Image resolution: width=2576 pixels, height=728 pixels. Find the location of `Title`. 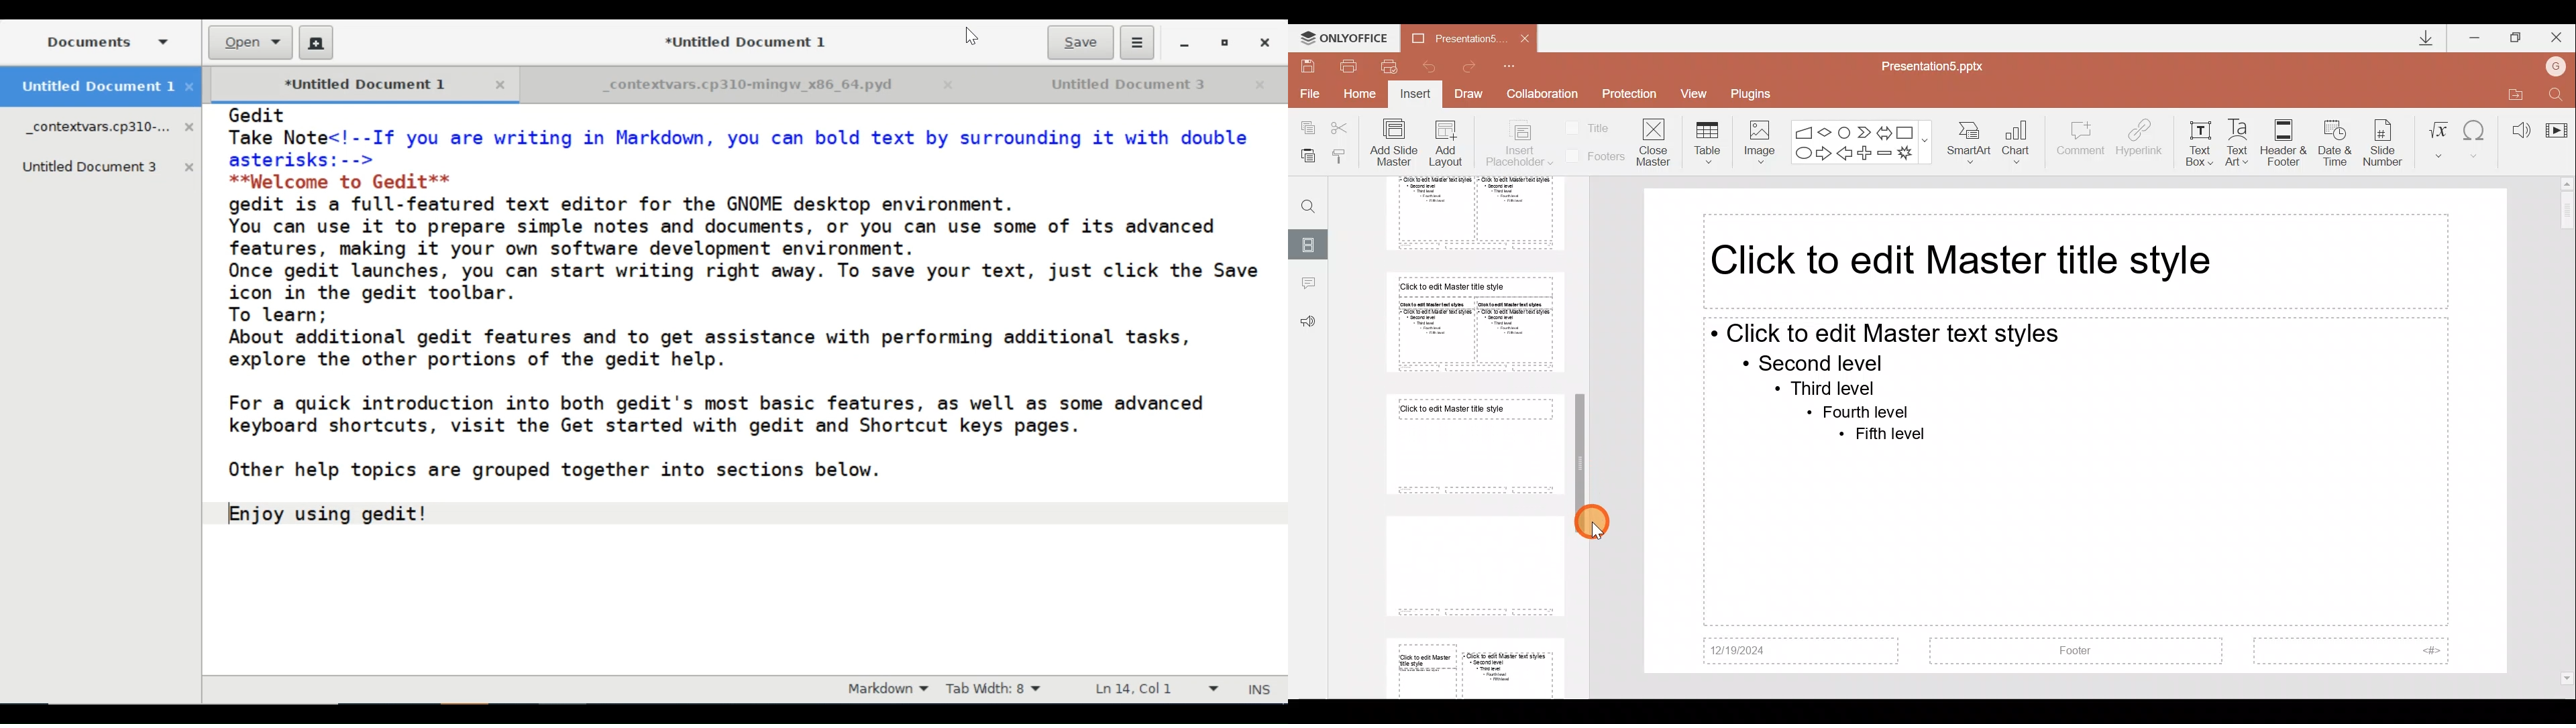

Title is located at coordinates (1591, 127).